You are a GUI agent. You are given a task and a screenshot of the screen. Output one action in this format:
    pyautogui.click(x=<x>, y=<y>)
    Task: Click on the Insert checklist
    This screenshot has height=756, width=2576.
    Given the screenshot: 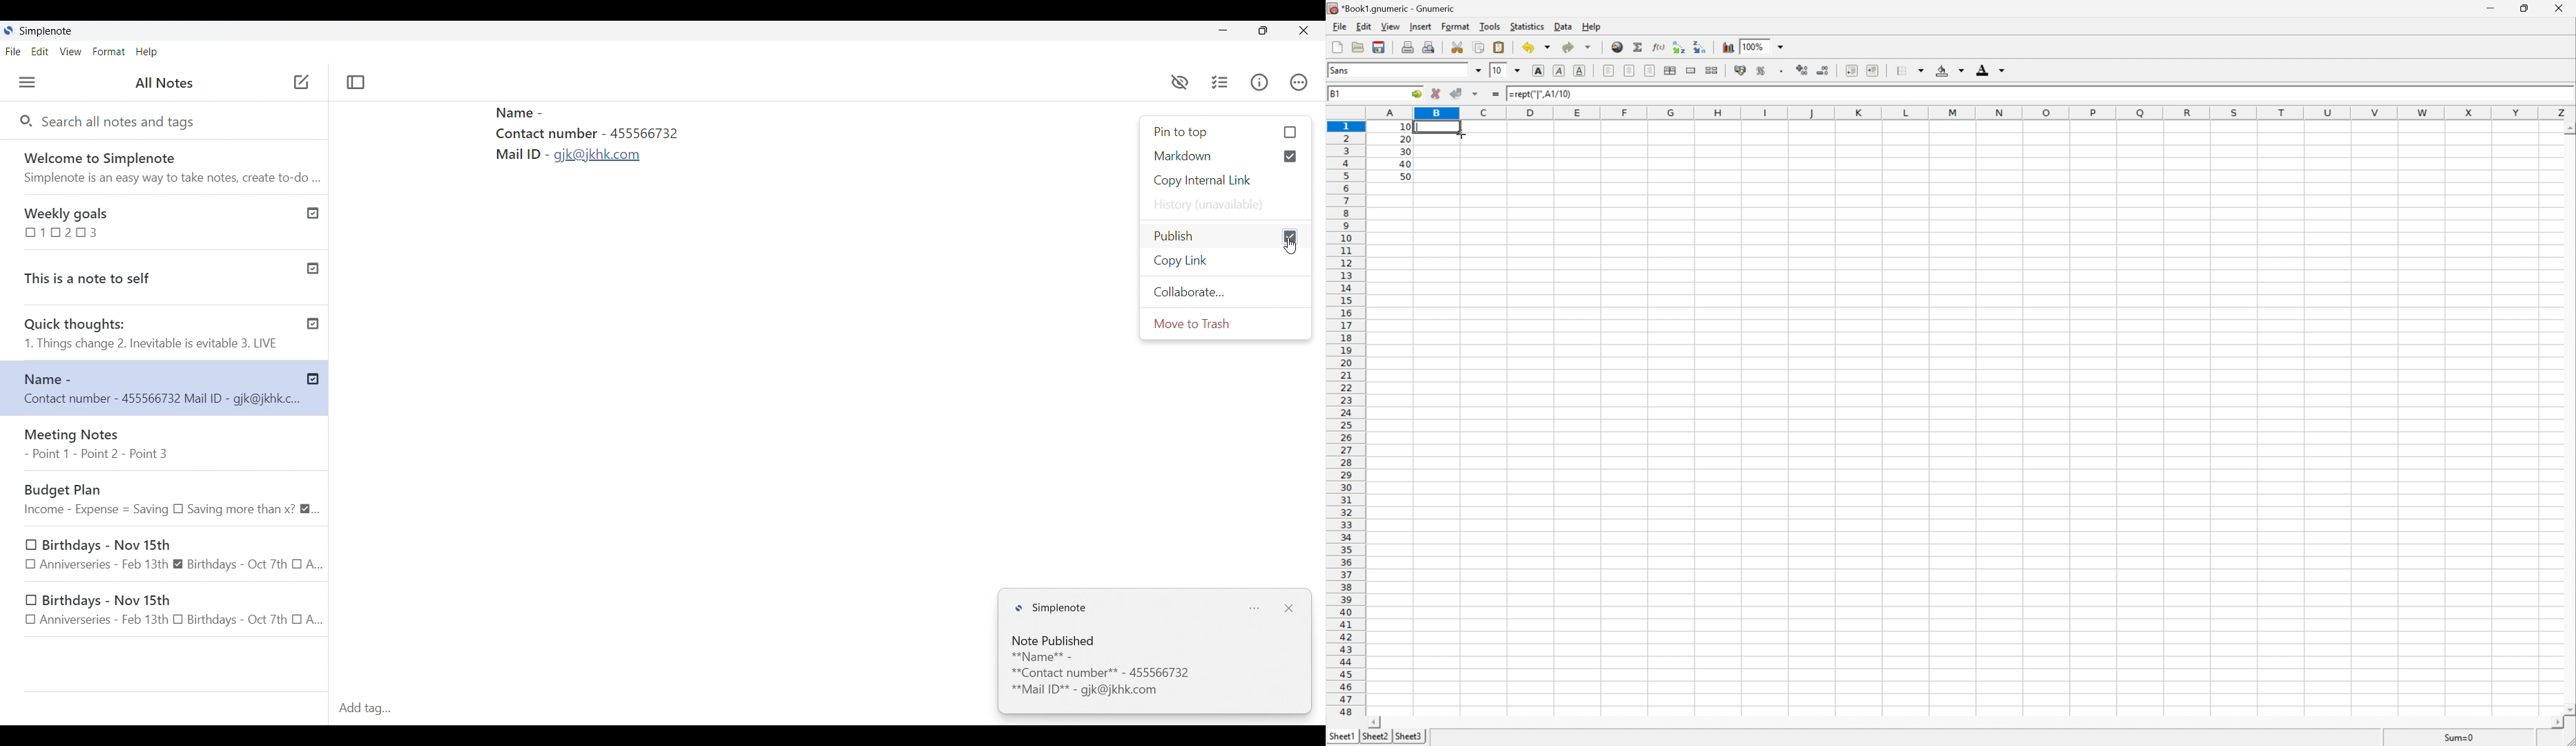 What is the action you would take?
    pyautogui.click(x=1221, y=82)
    